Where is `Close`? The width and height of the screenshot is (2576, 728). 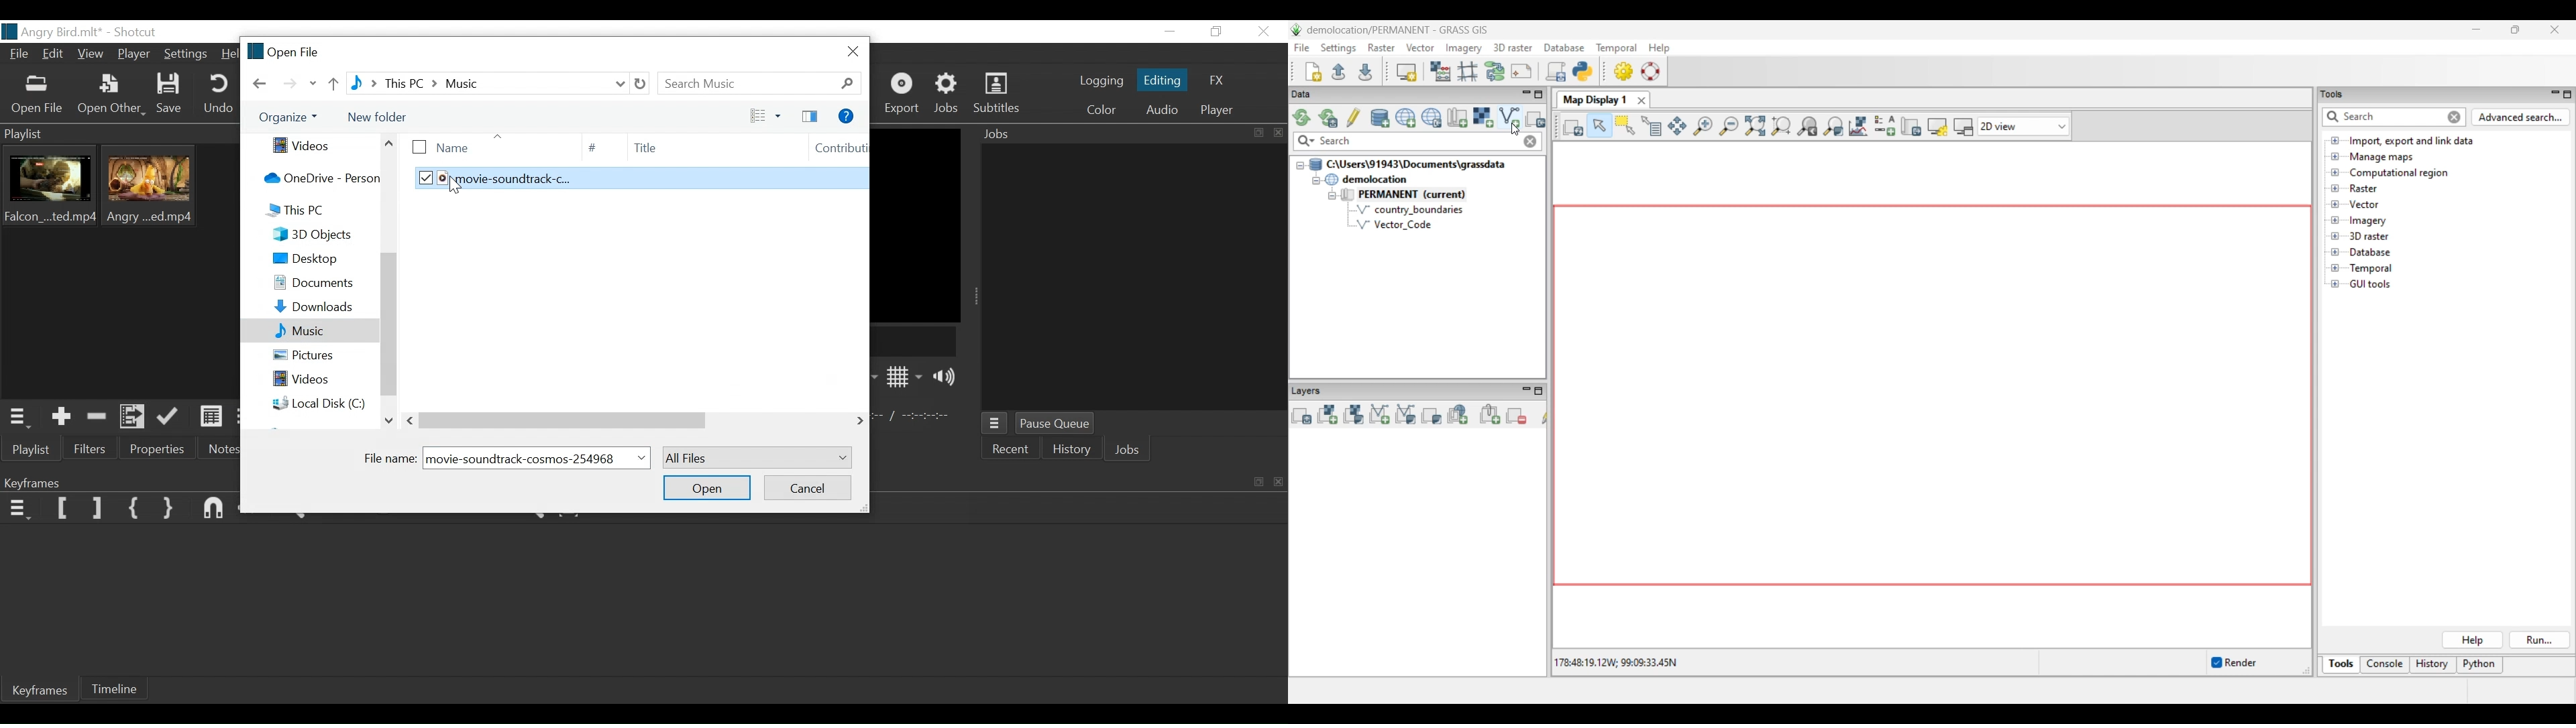 Close is located at coordinates (1265, 32).